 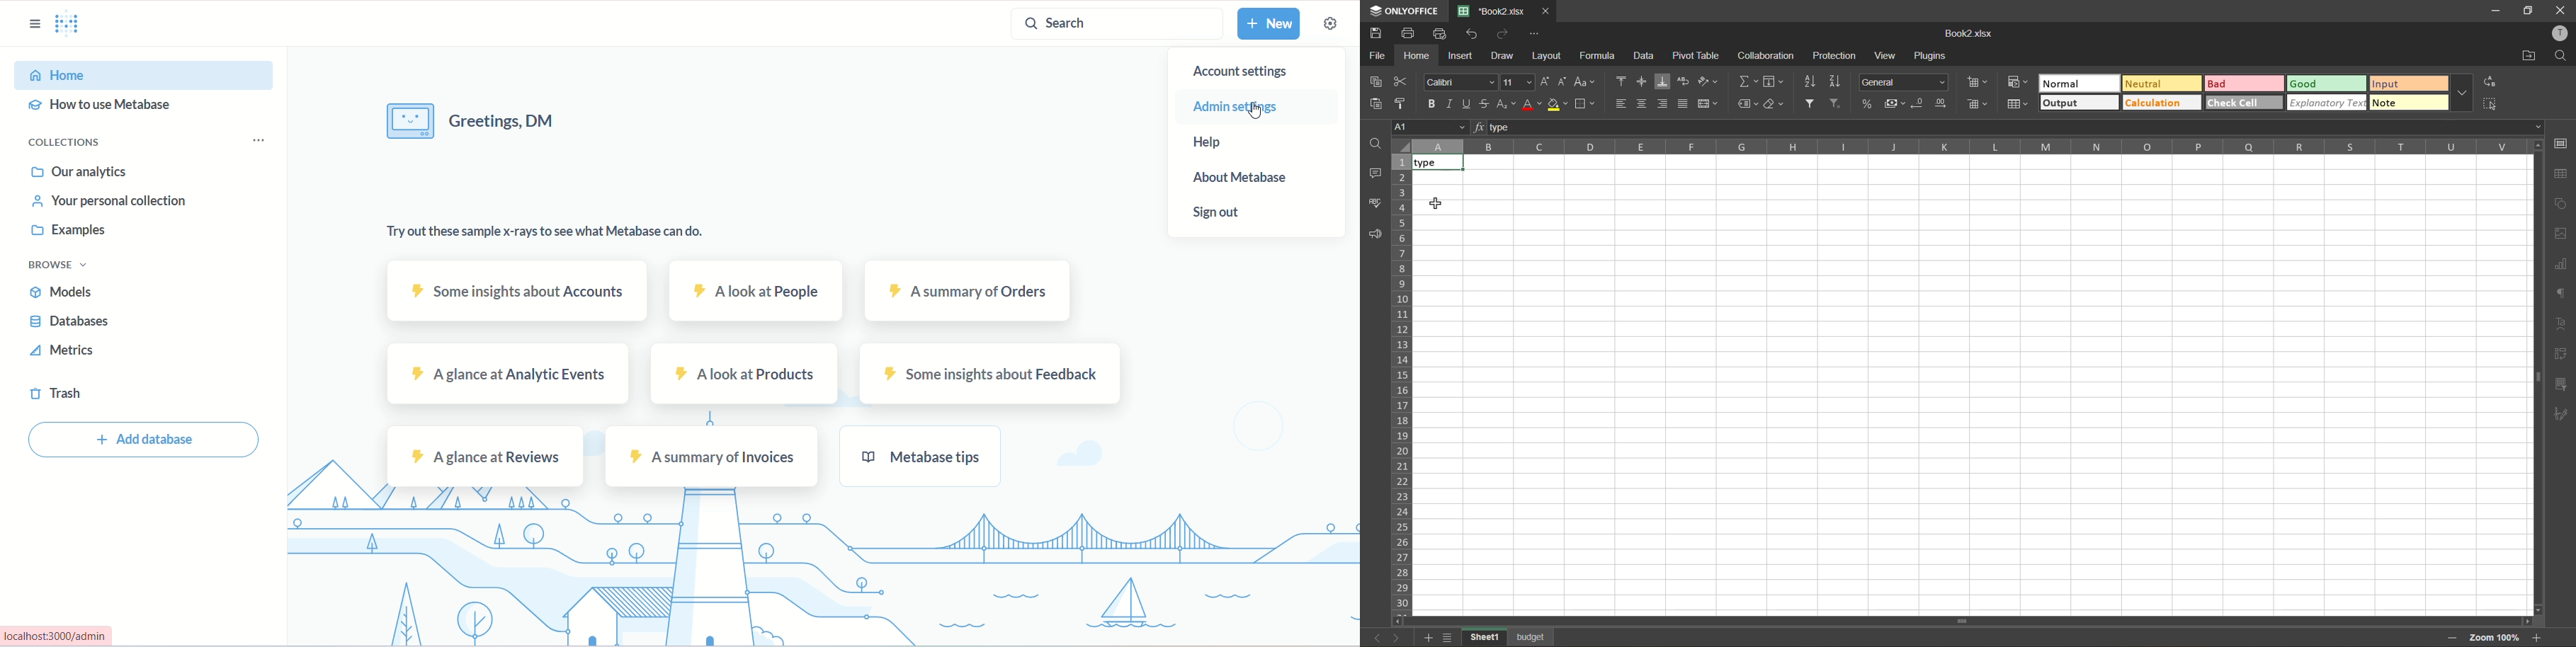 What do you see at coordinates (1371, 636) in the screenshot?
I see `previous` at bounding box center [1371, 636].